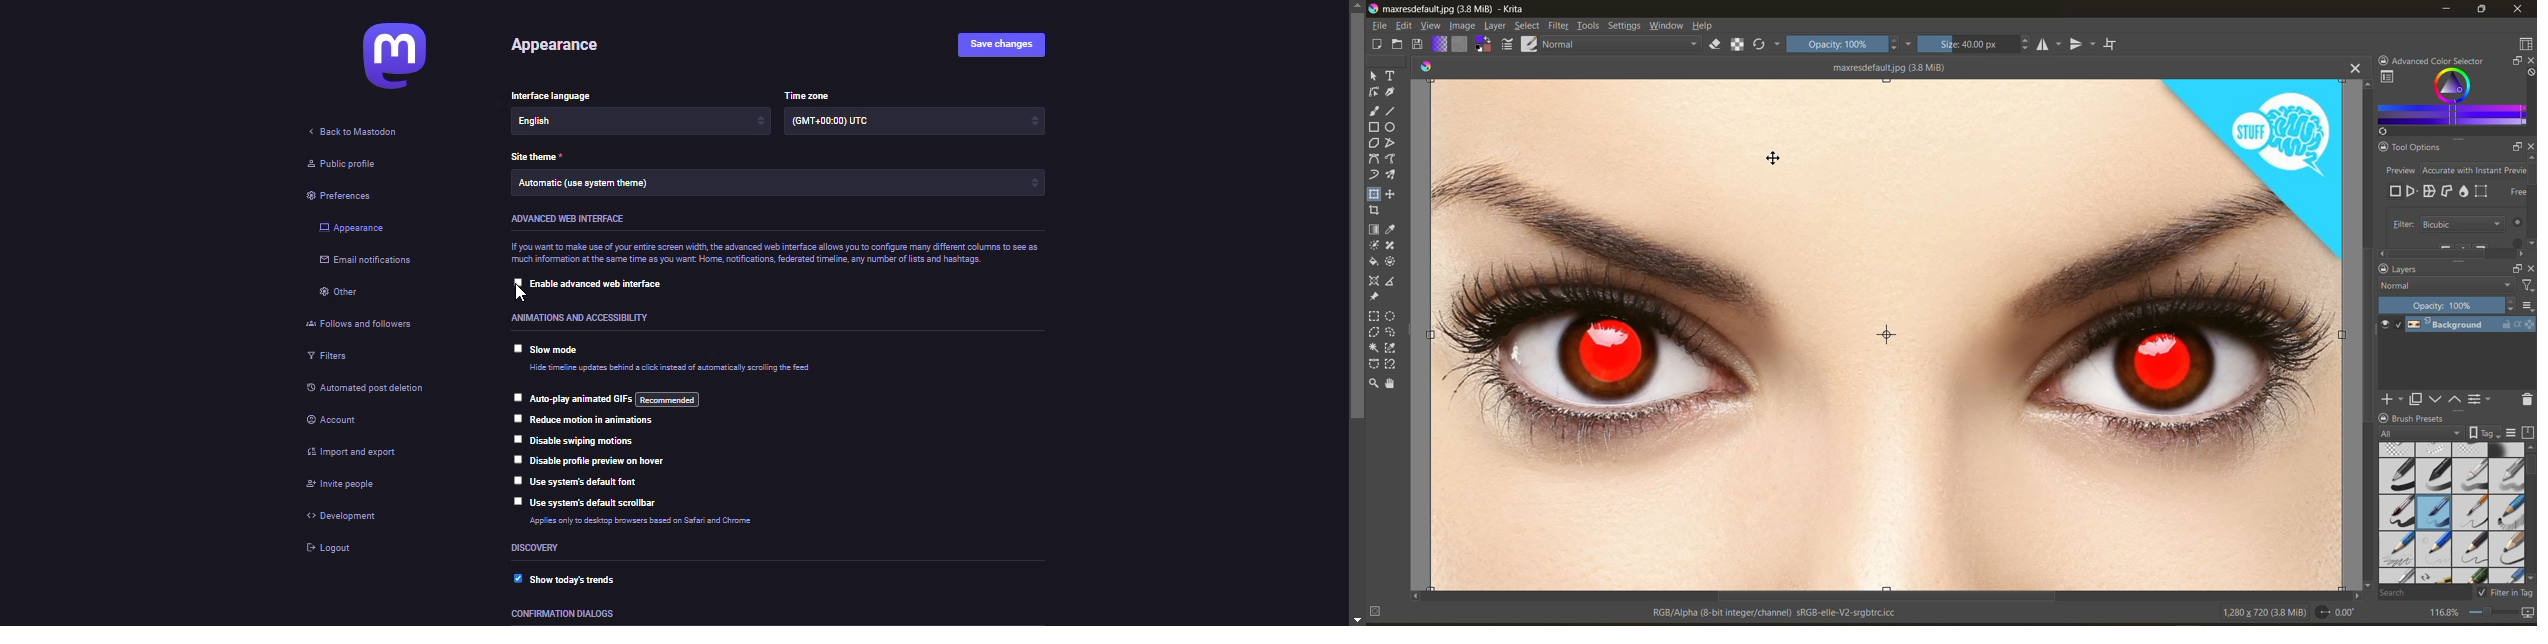  What do you see at coordinates (2115, 45) in the screenshot?
I see `wrap around mode` at bounding box center [2115, 45].